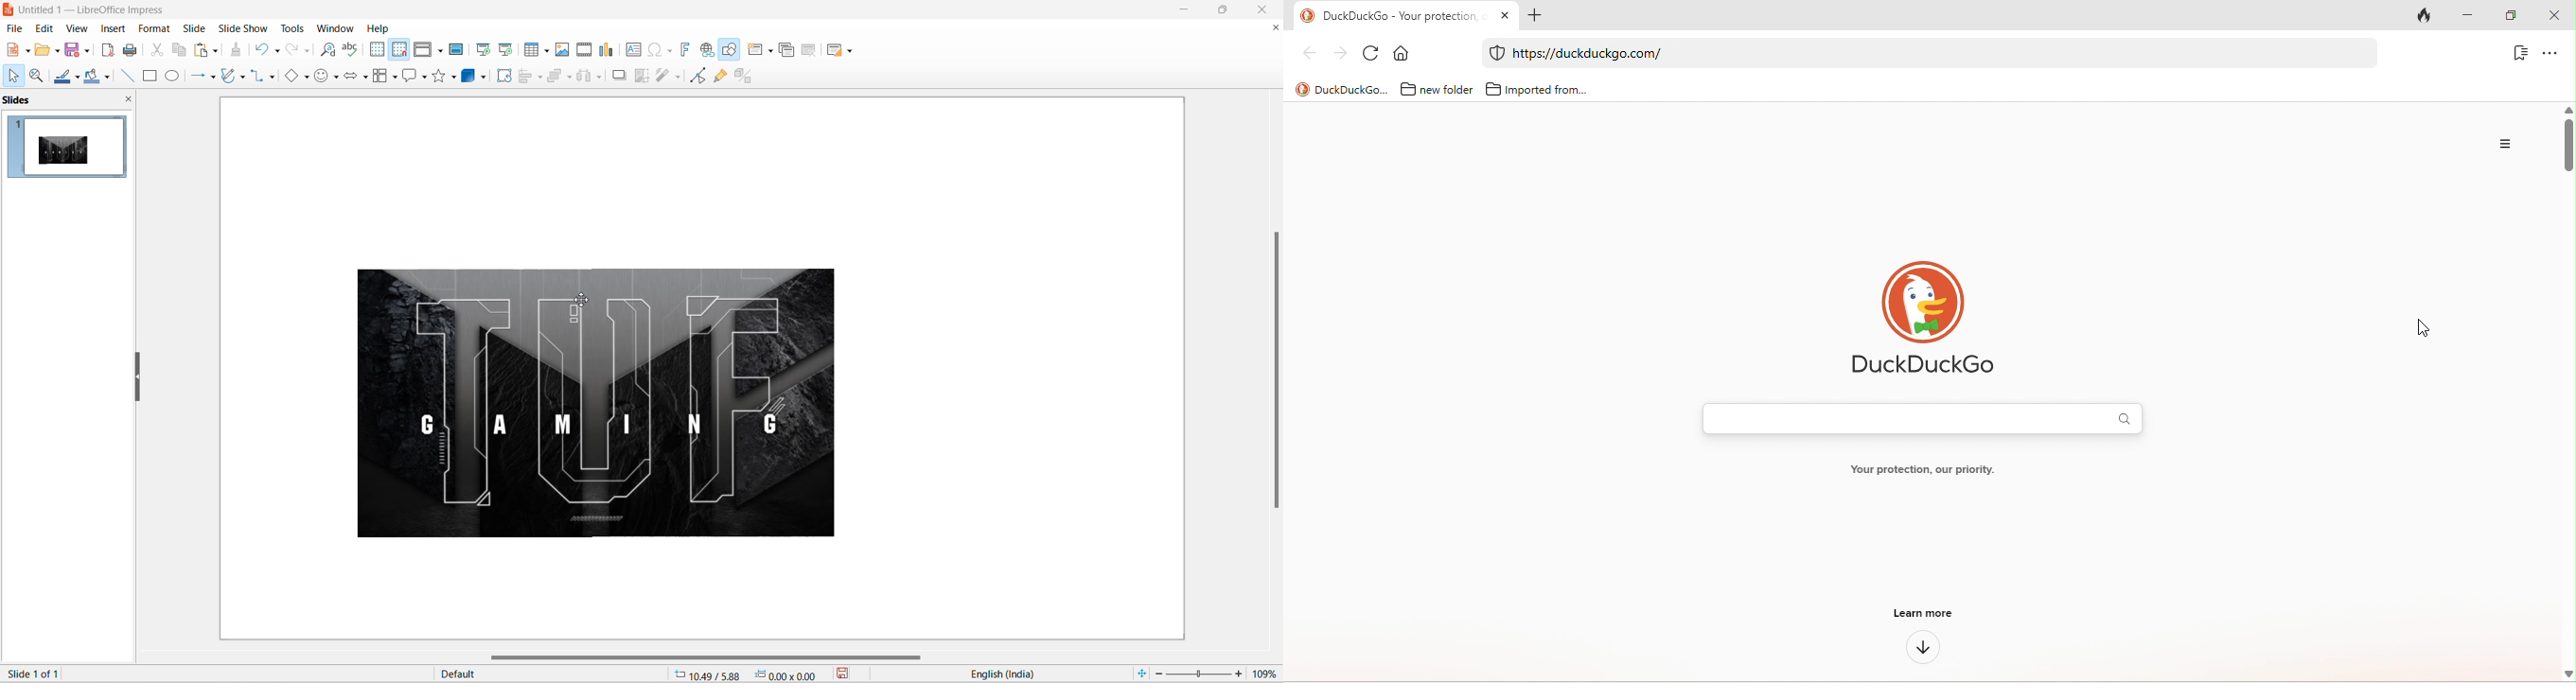 This screenshot has width=2576, height=700. Describe the element at coordinates (772, 51) in the screenshot. I see `new slide options` at that location.